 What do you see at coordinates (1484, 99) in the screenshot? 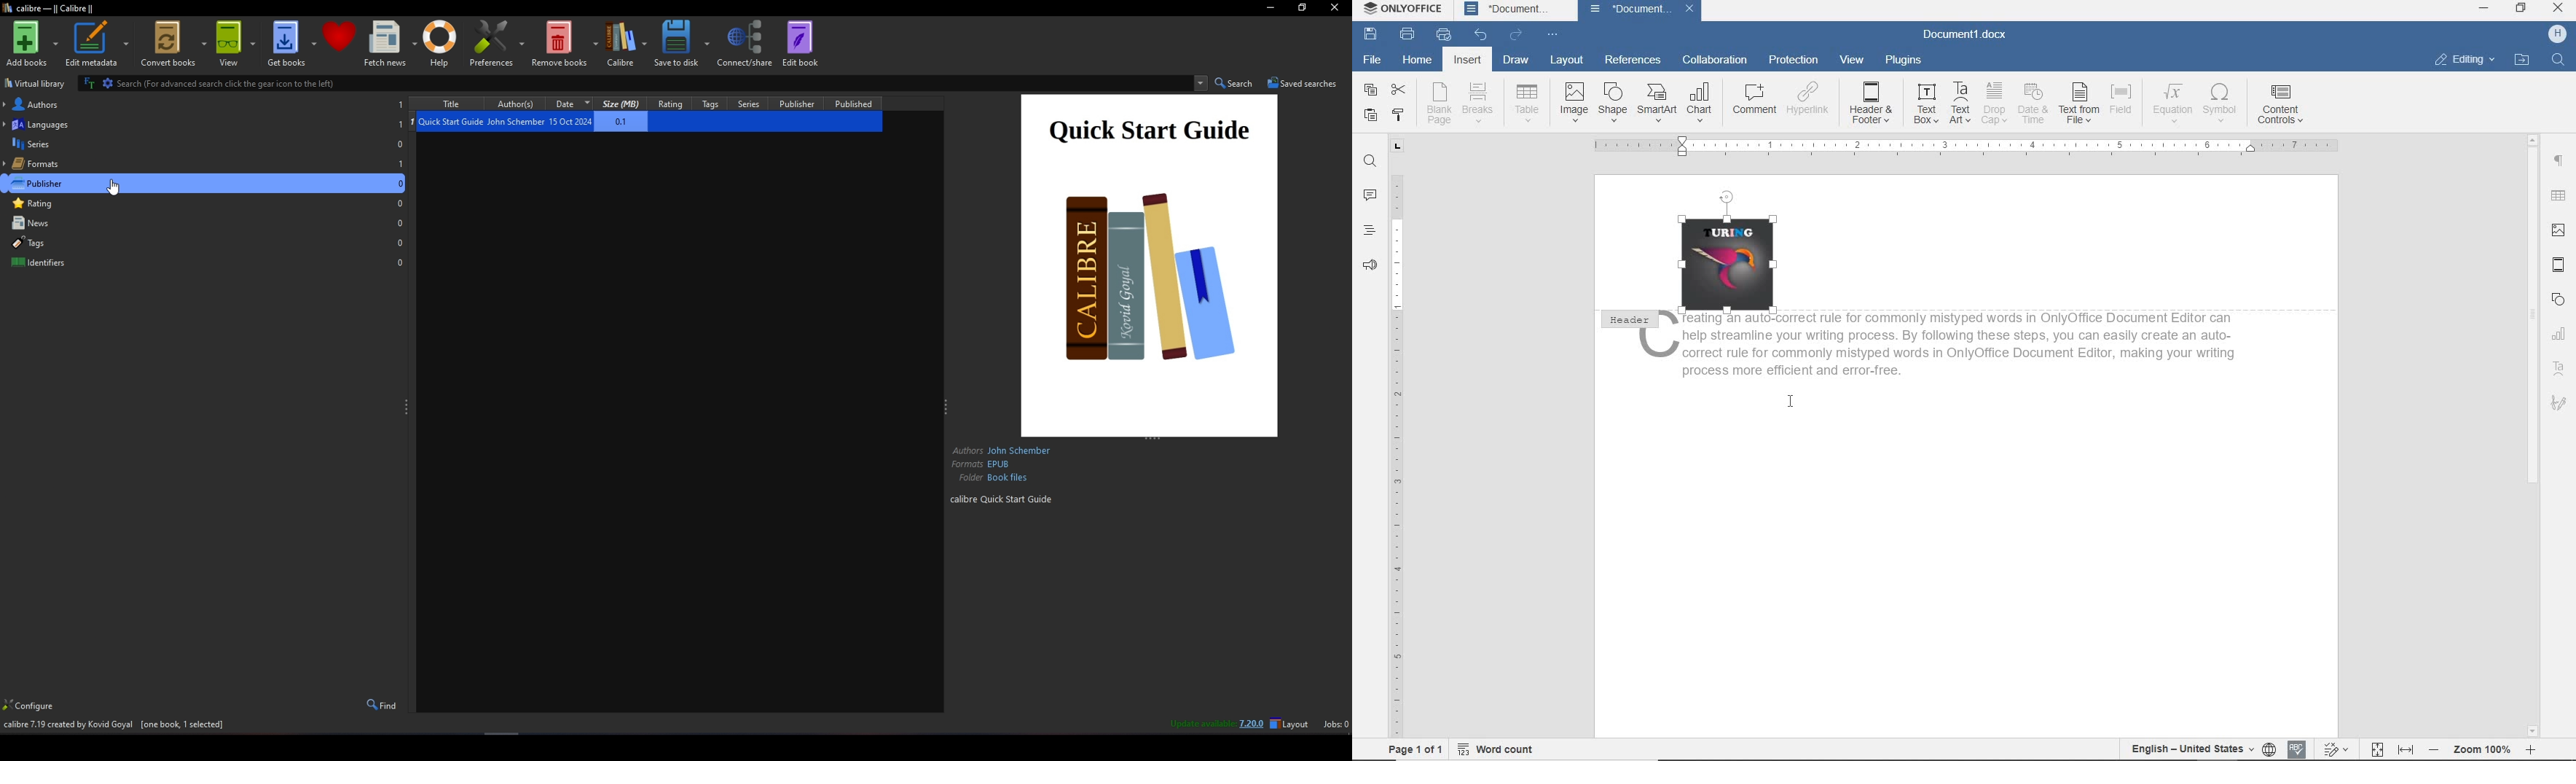
I see `` at bounding box center [1484, 99].